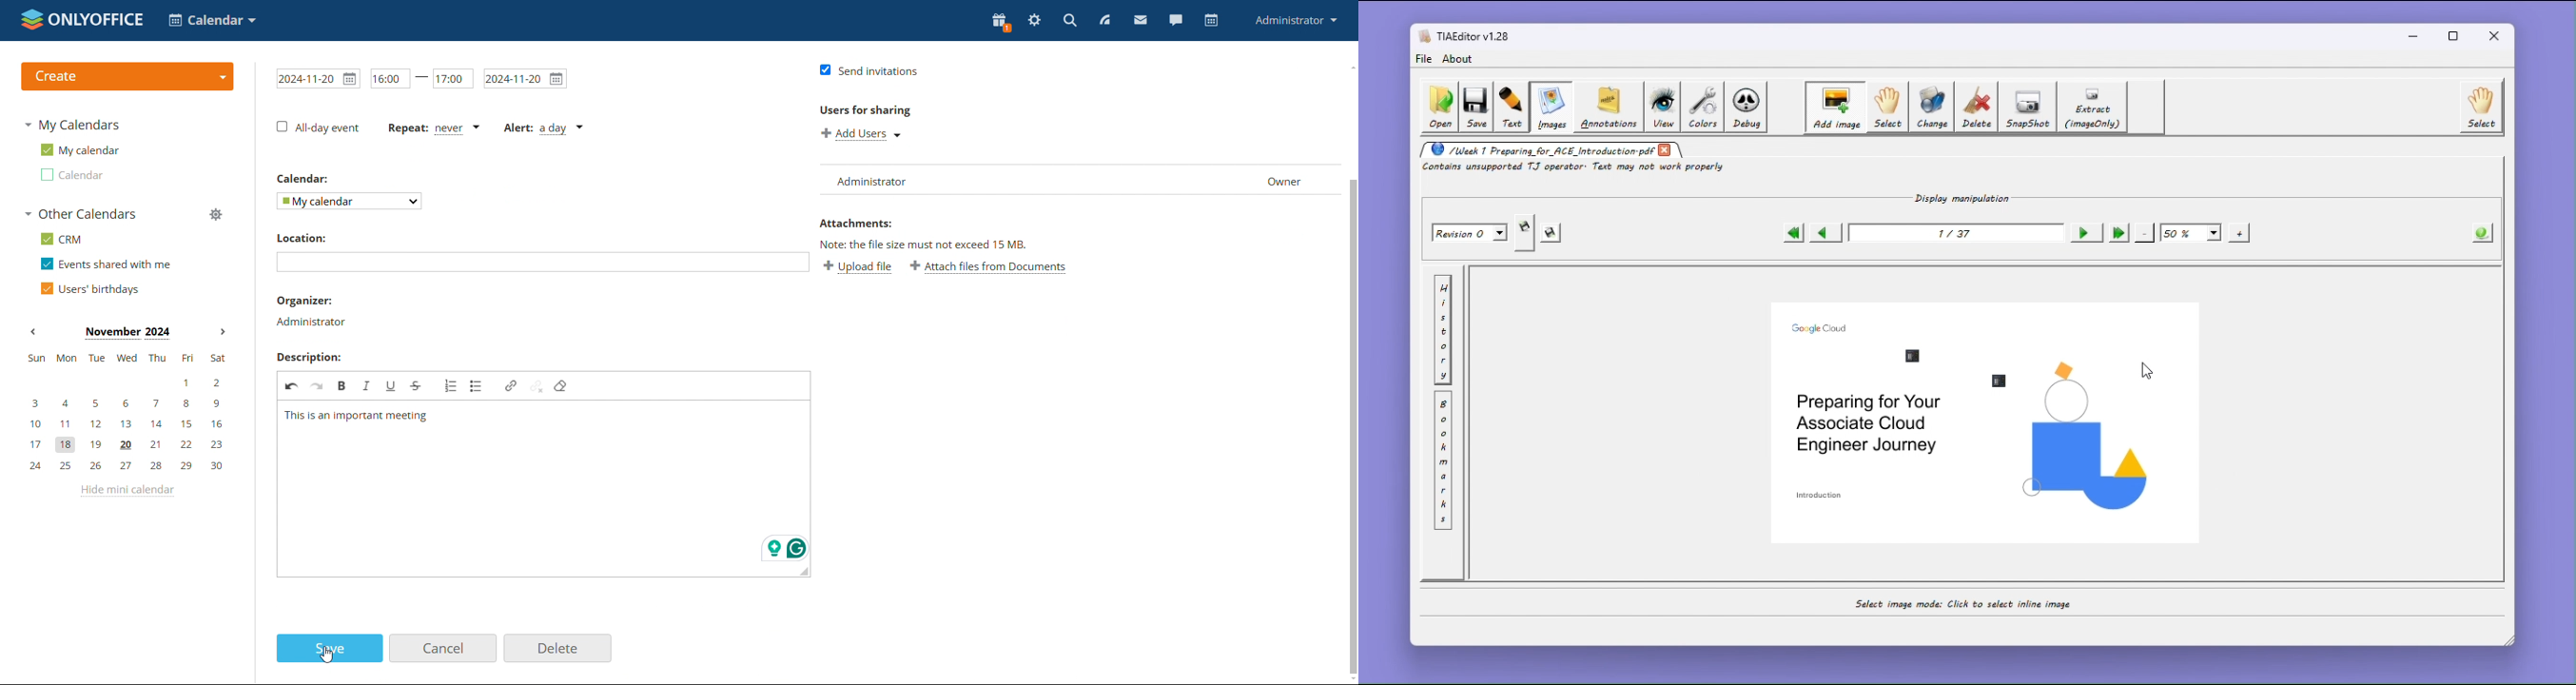  I want to click on upload file, so click(859, 269).